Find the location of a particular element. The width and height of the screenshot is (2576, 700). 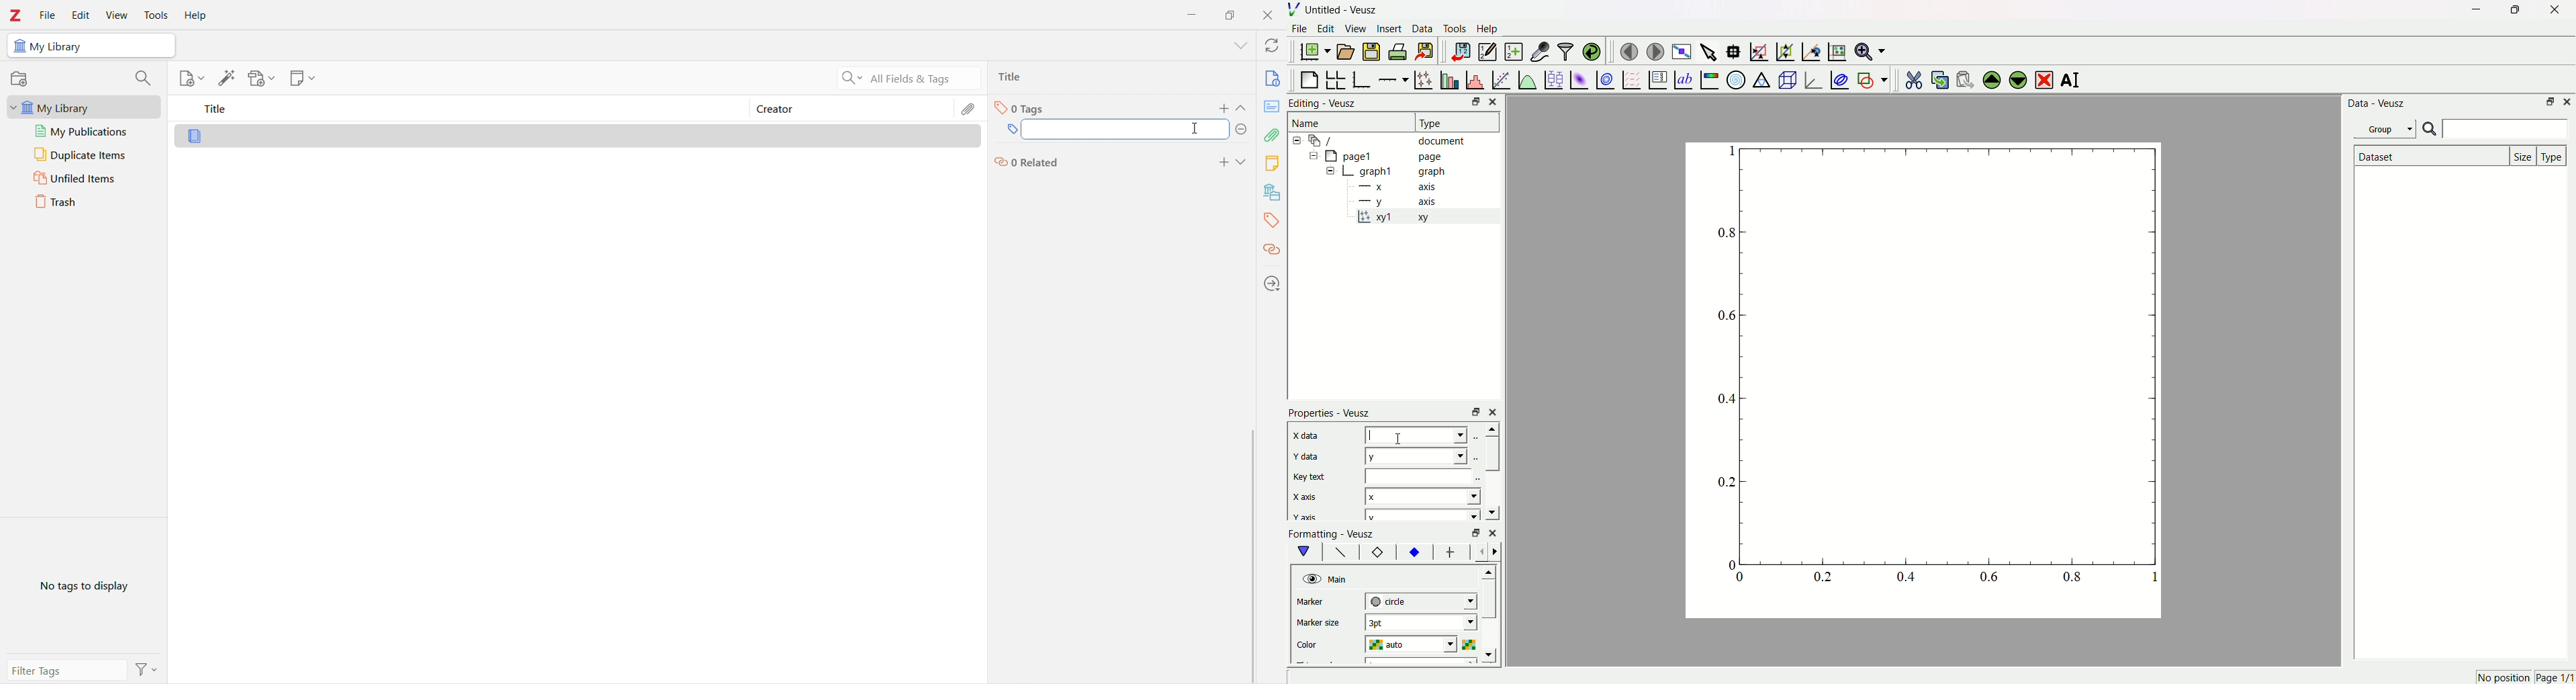

add axis is located at coordinates (1393, 77).